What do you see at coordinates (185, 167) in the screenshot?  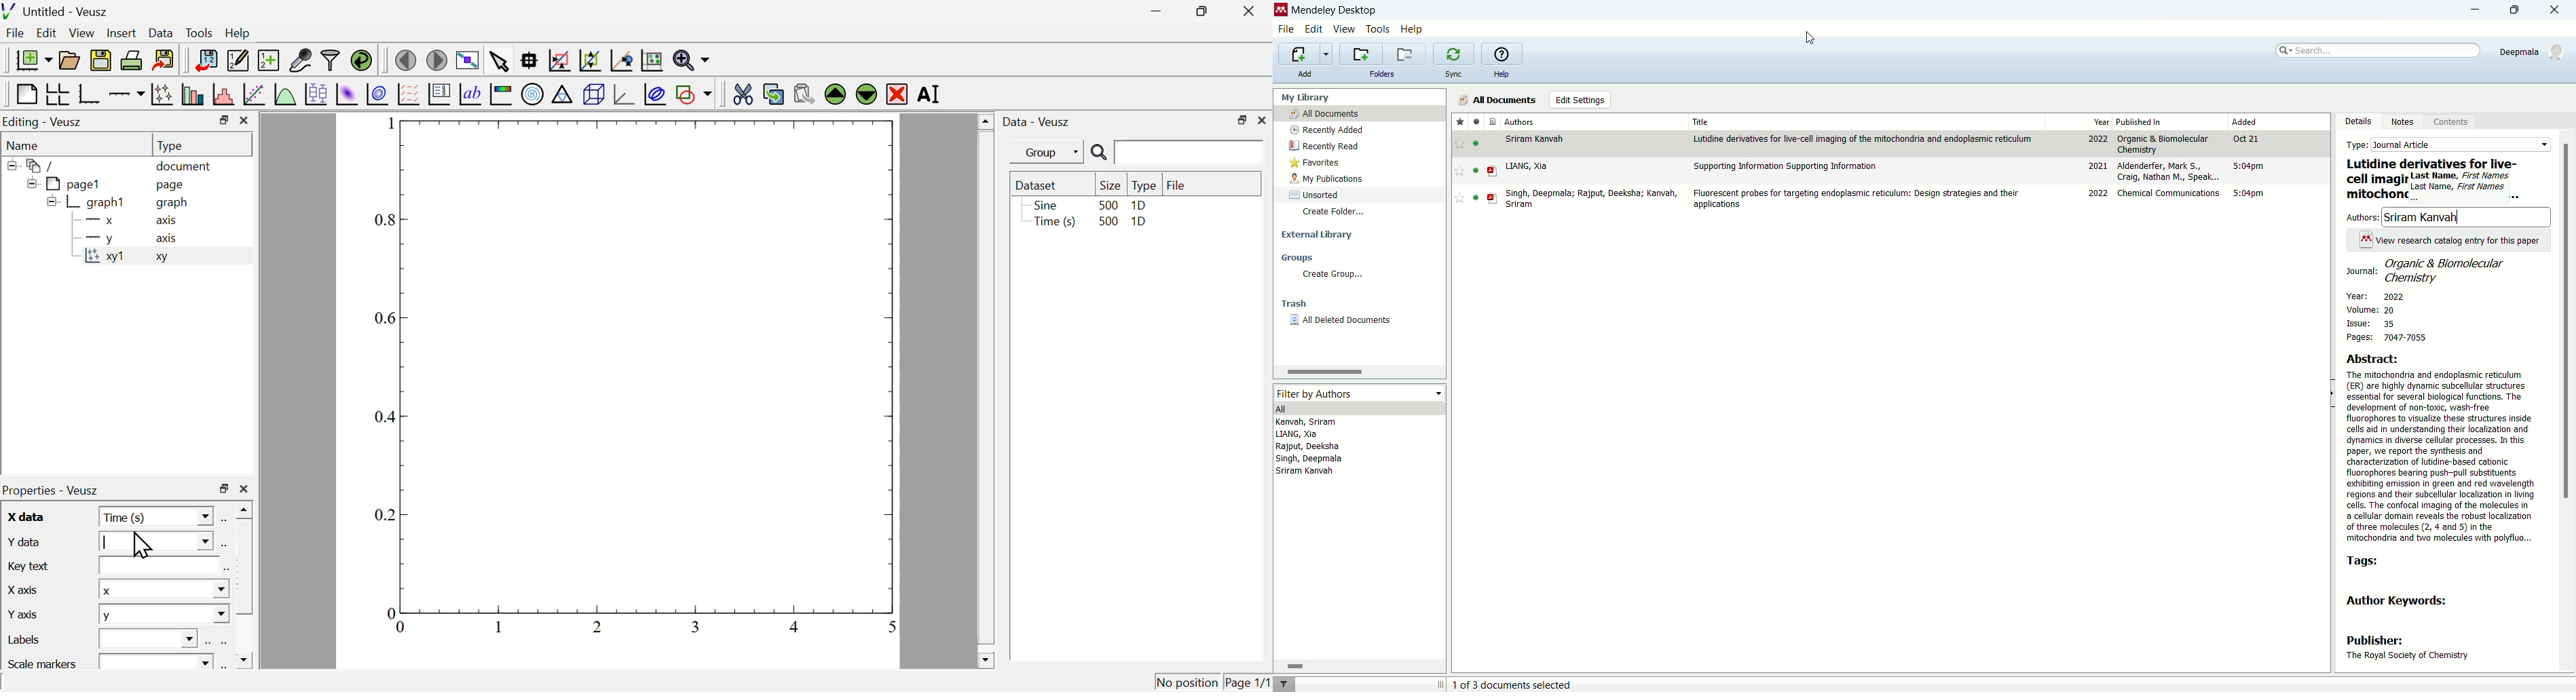 I see `document` at bounding box center [185, 167].